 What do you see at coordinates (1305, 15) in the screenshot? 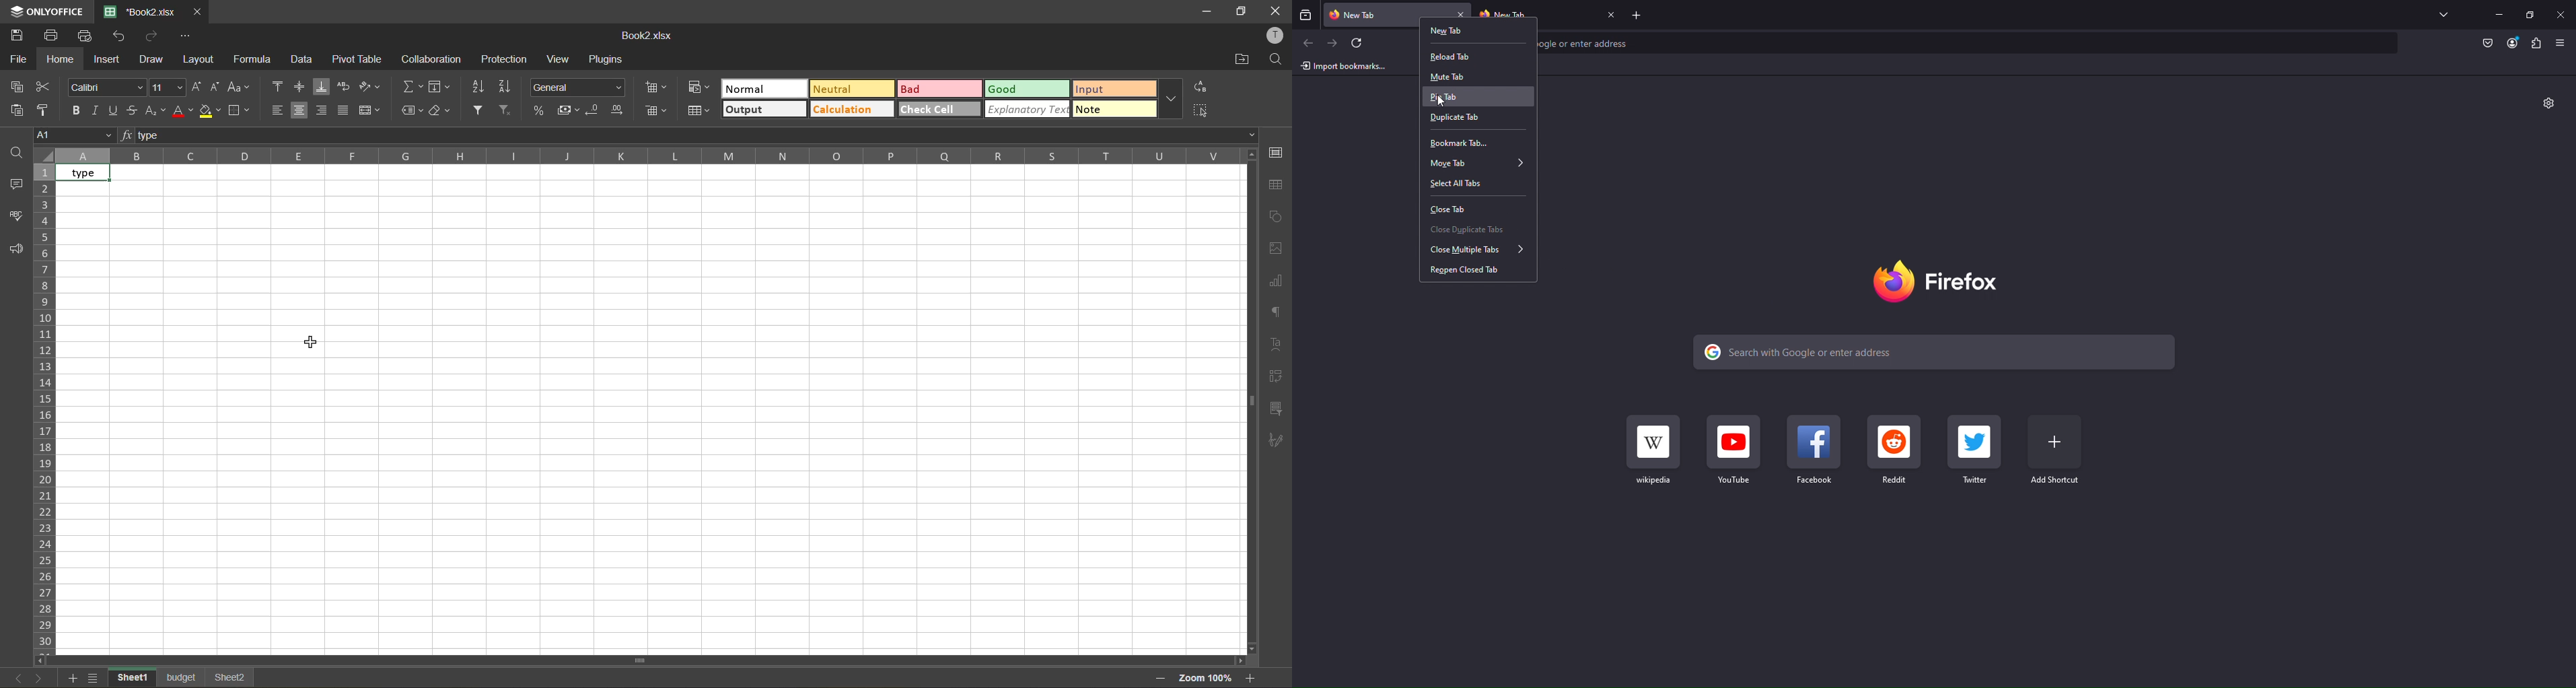
I see `View browsing from previous tabs and windows` at bounding box center [1305, 15].